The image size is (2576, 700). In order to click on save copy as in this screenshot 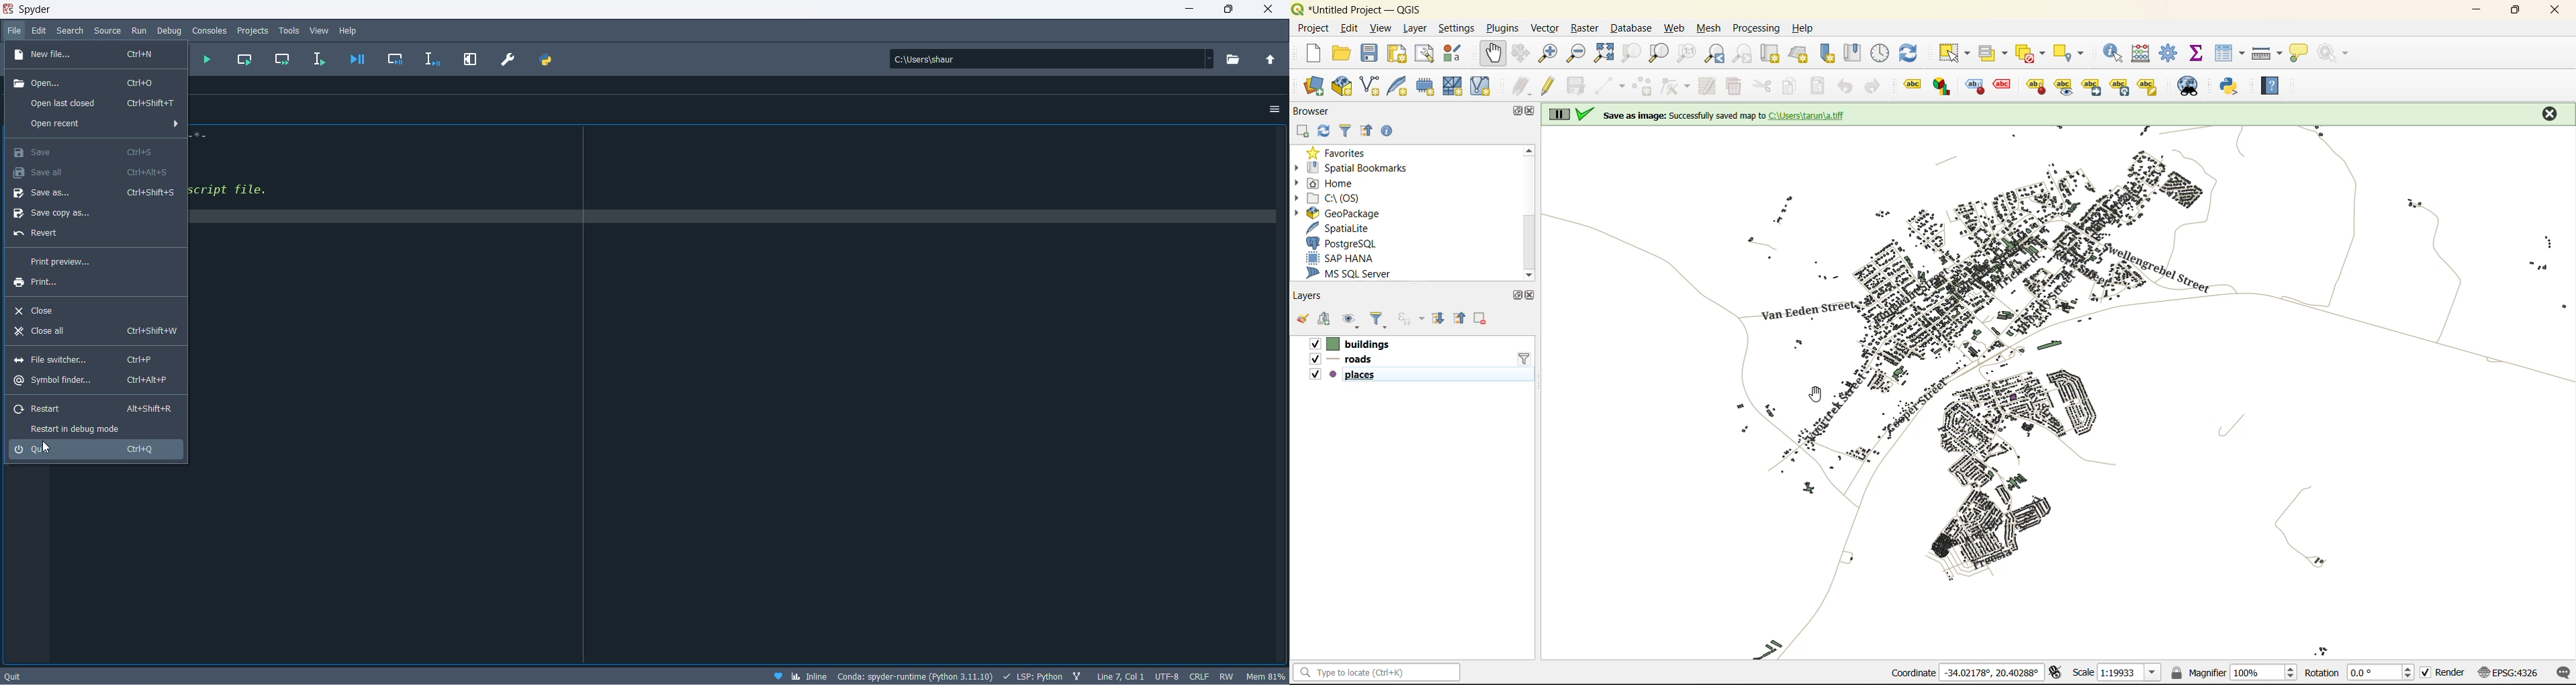, I will do `click(95, 215)`.